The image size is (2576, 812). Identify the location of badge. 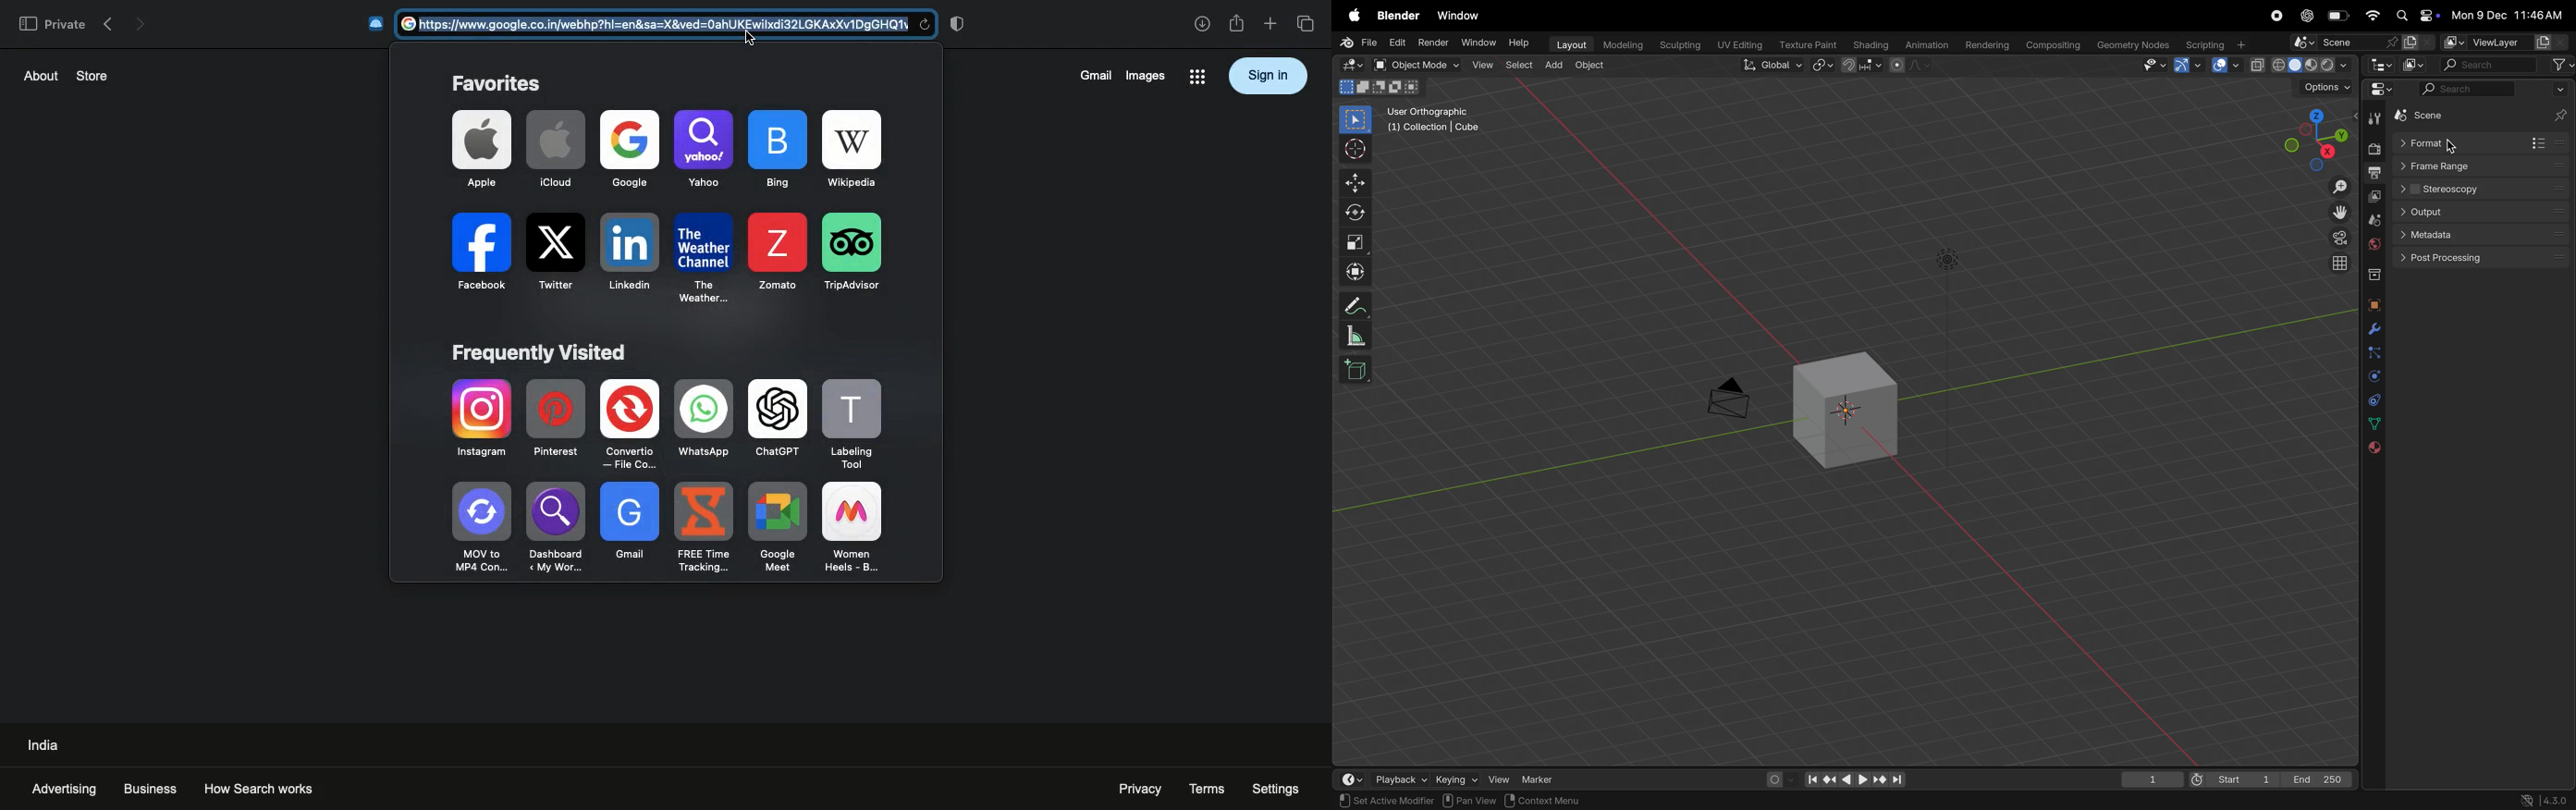
(961, 23).